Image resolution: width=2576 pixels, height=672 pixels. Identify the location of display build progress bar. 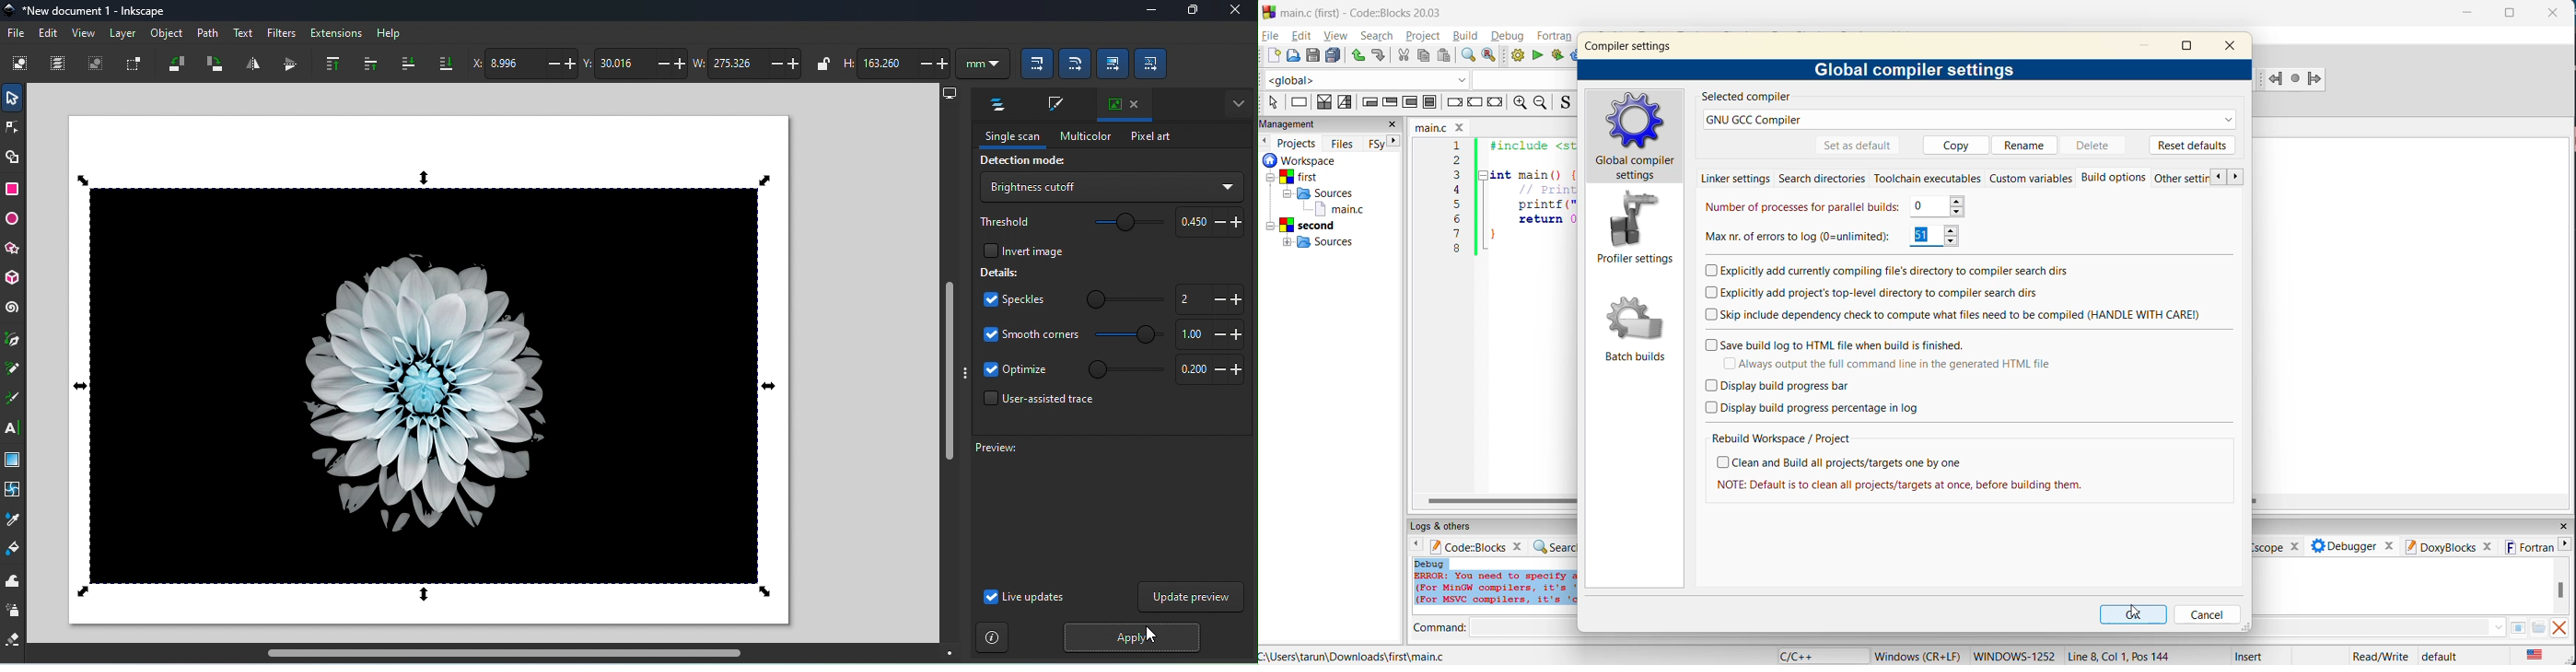
(1781, 387).